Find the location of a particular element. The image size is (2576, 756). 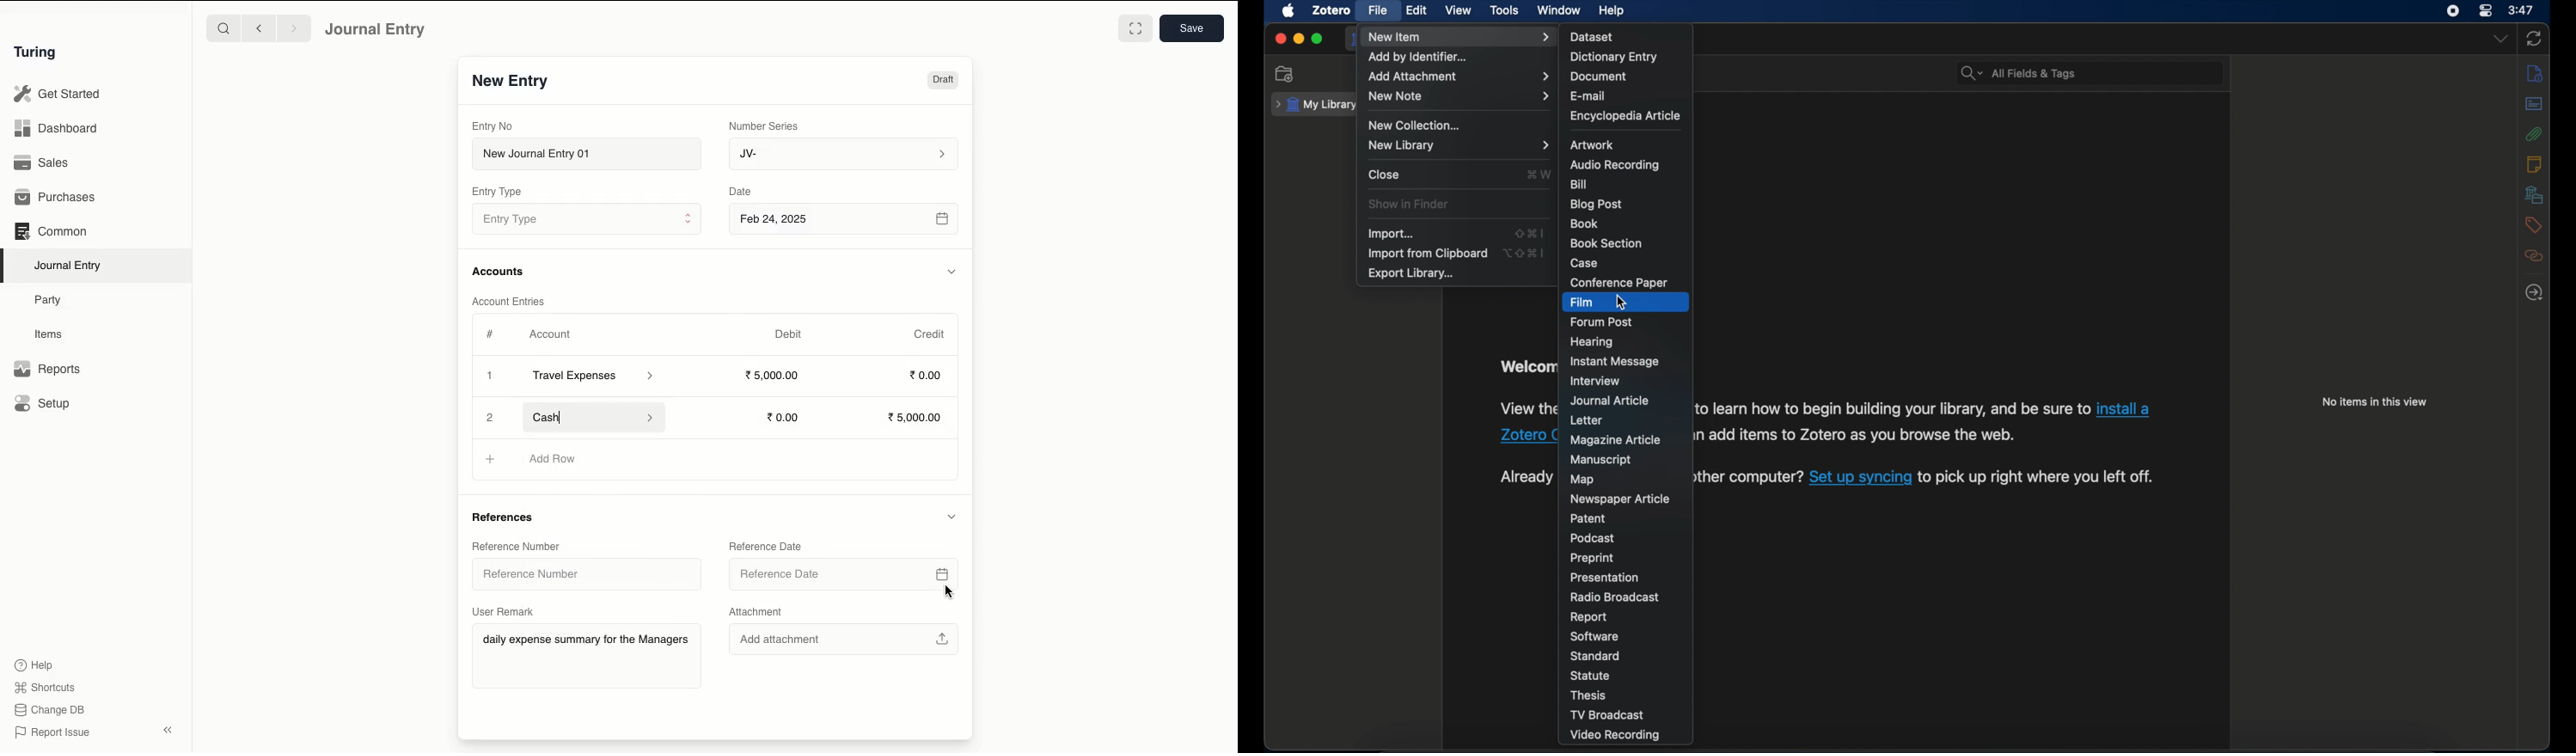

Add is located at coordinates (489, 415).